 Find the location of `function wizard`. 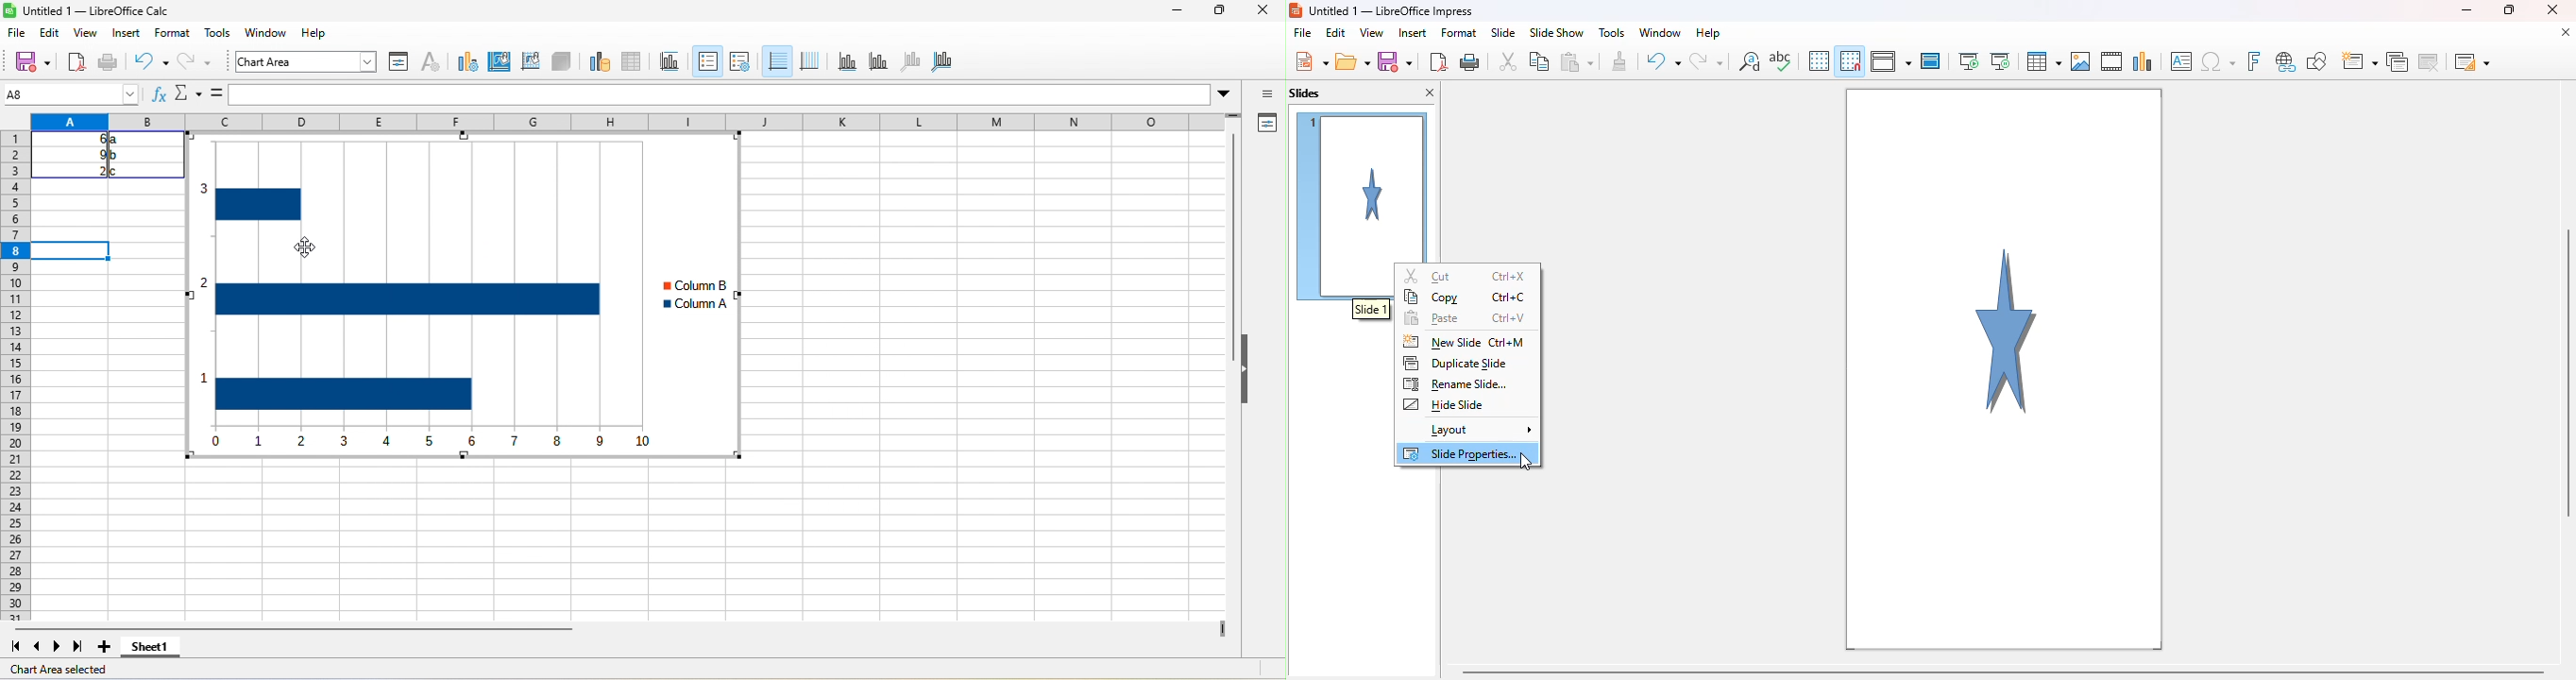

function wizard is located at coordinates (160, 98).